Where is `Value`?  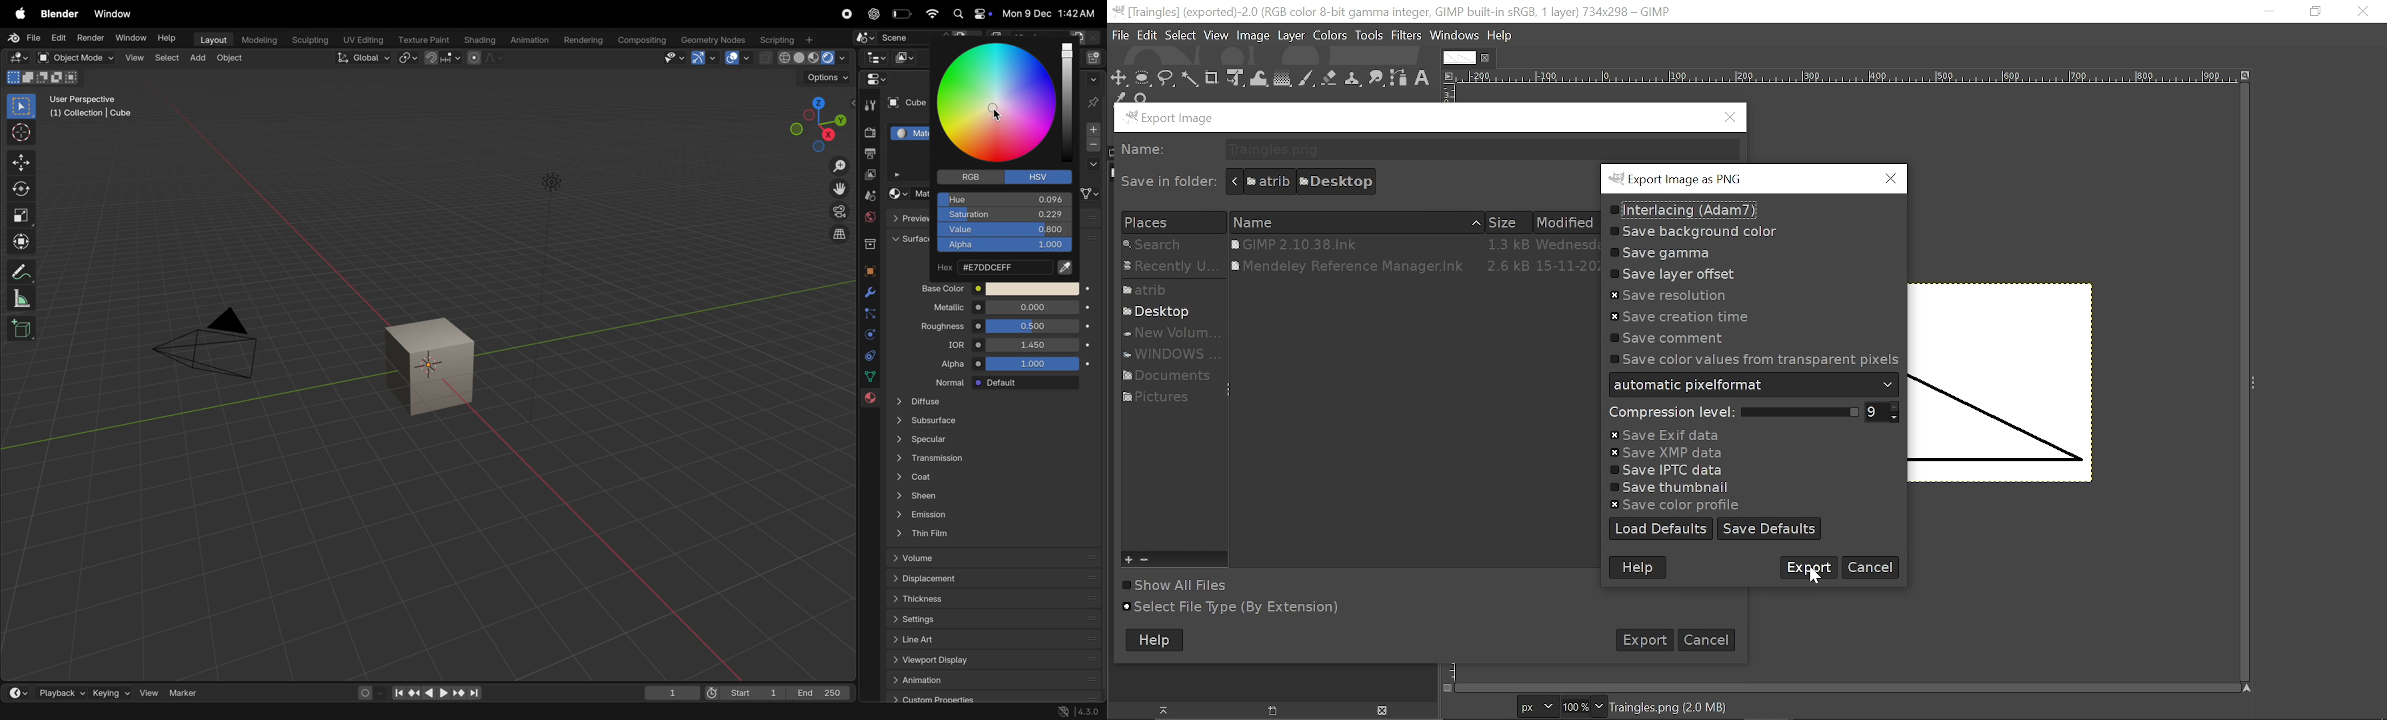 Value is located at coordinates (1004, 230).